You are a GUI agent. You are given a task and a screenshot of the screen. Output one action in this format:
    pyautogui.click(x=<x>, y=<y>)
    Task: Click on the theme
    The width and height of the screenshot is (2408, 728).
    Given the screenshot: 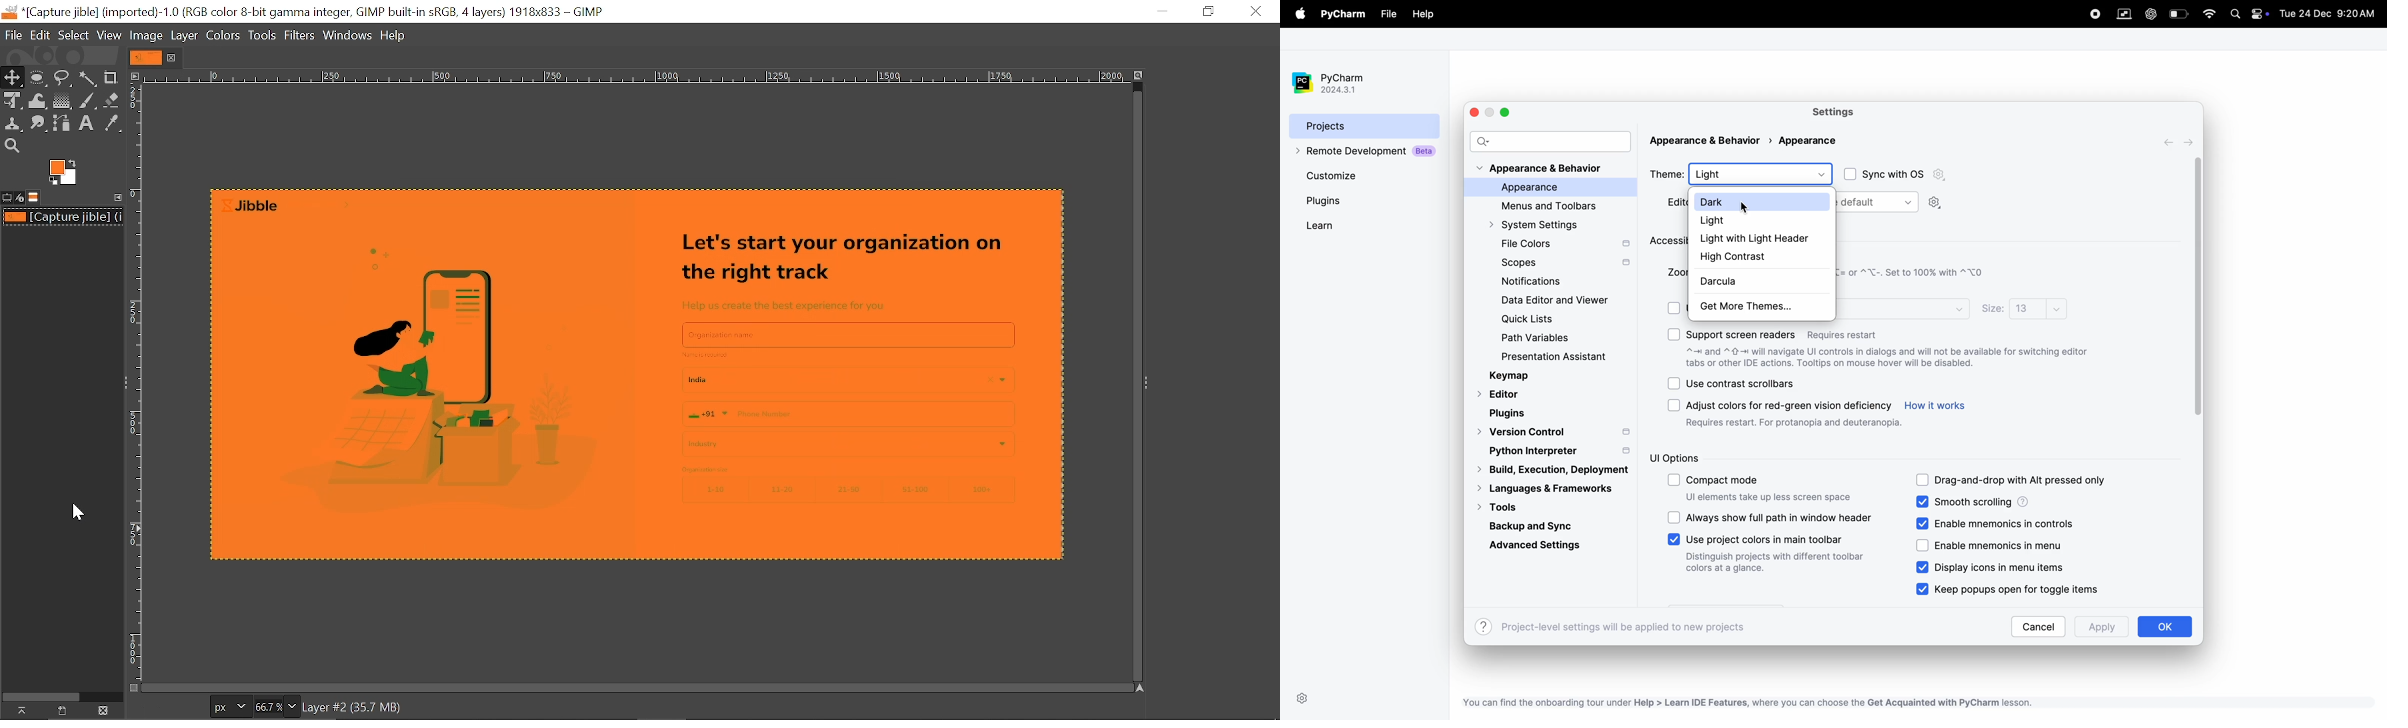 What is the action you would take?
    pyautogui.click(x=1666, y=173)
    